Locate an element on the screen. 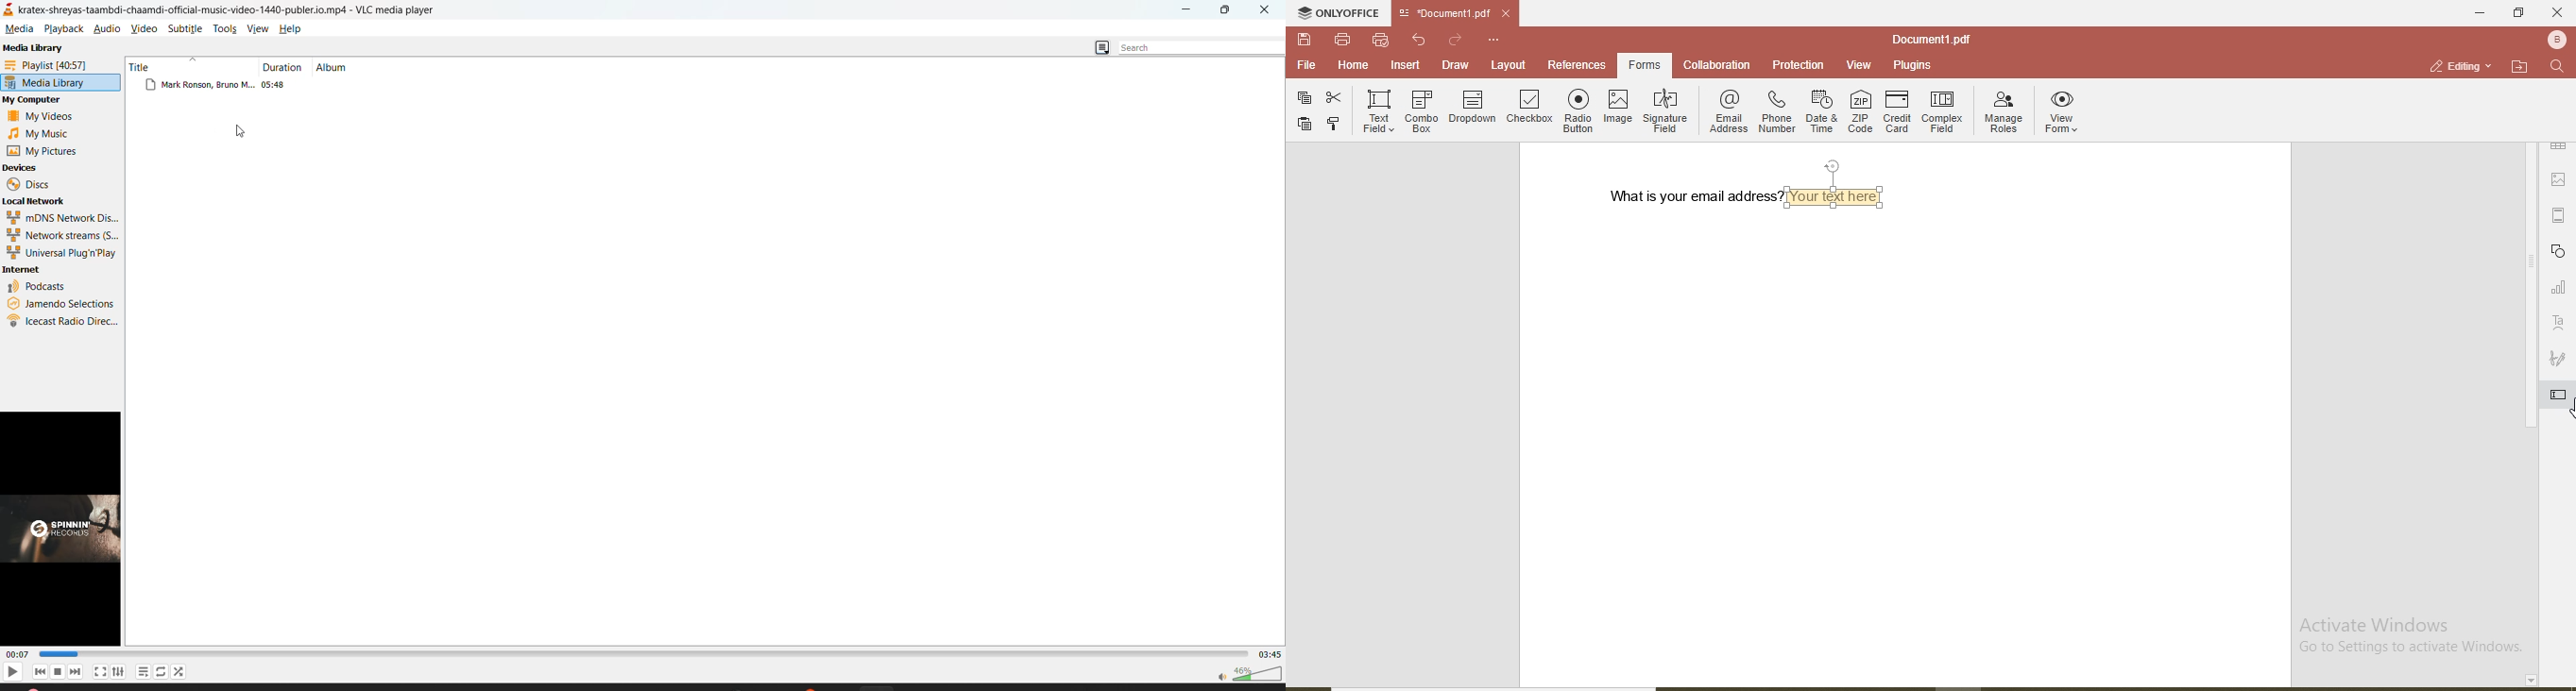 The height and width of the screenshot is (700, 2576). loop is located at coordinates (159, 670).